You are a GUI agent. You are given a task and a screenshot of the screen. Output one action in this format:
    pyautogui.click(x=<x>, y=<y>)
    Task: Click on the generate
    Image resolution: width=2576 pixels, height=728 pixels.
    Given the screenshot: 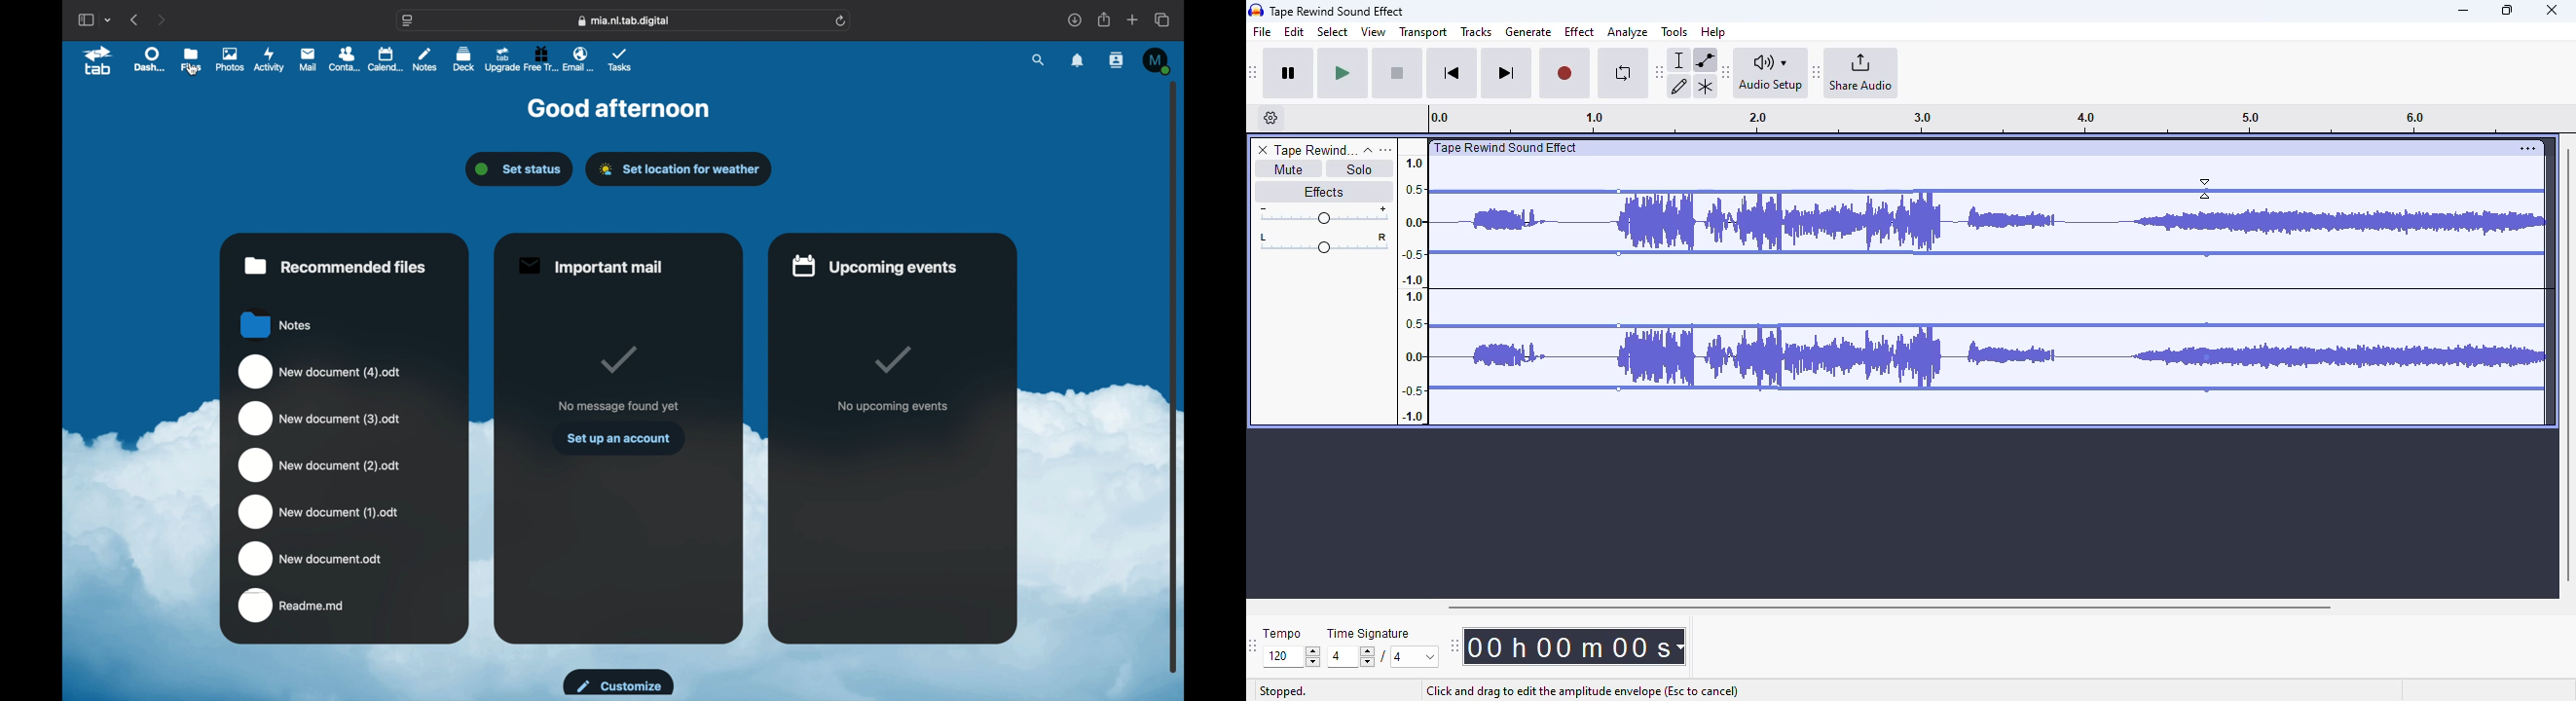 What is the action you would take?
    pyautogui.click(x=1528, y=32)
    